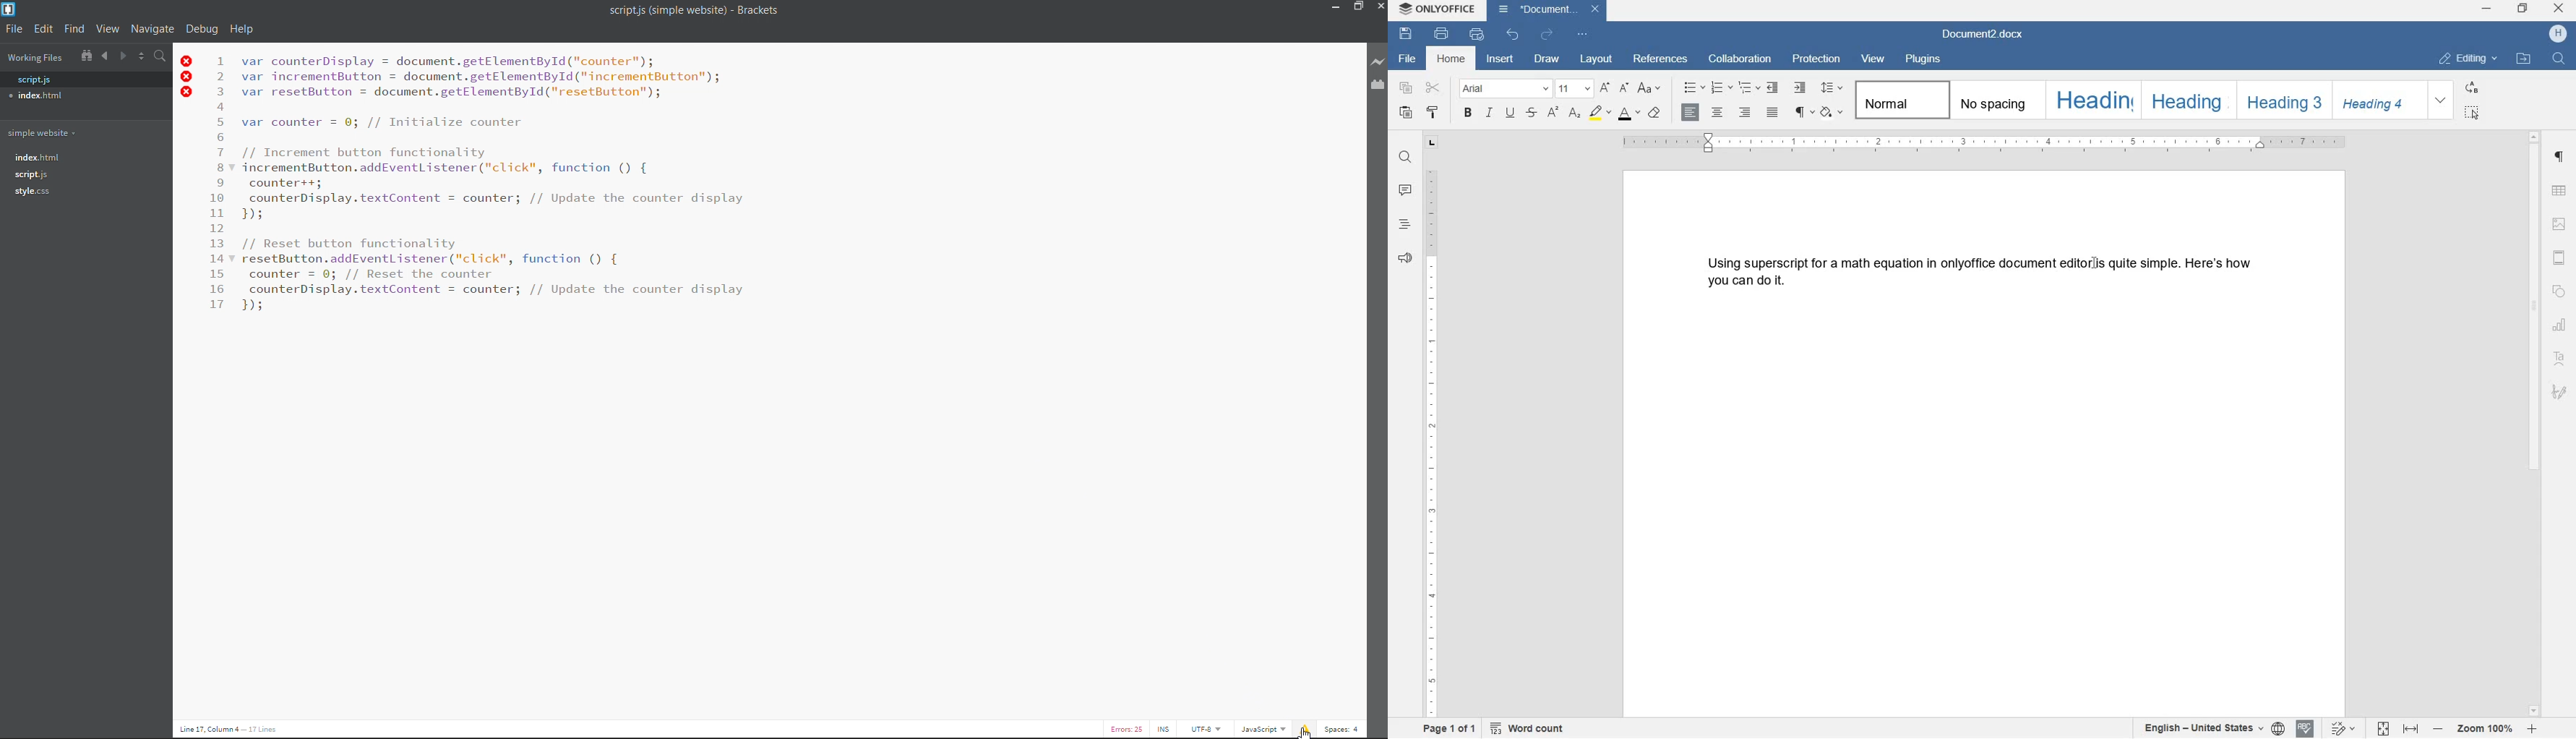  I want to click on align center, so click(1720, 113).